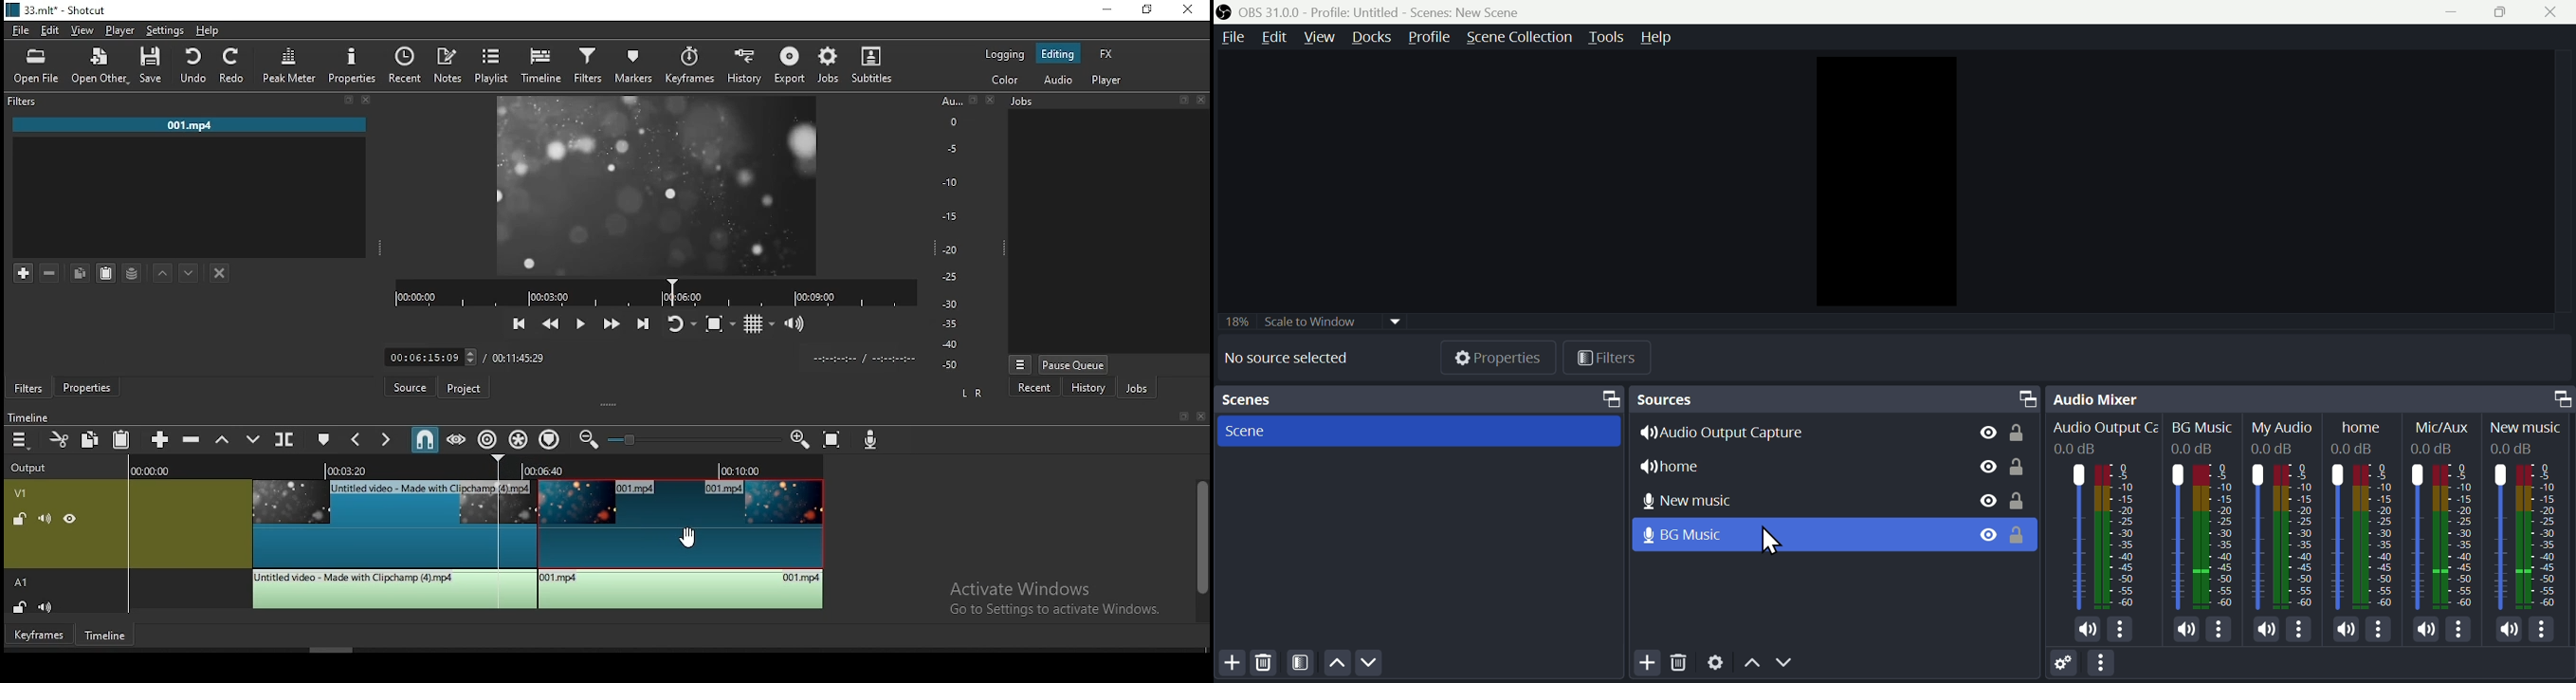 This screenshot has height=700, width=2576. Describe the element at coordinates (1341, 665) in the screenshot. I see `Up` at that location.